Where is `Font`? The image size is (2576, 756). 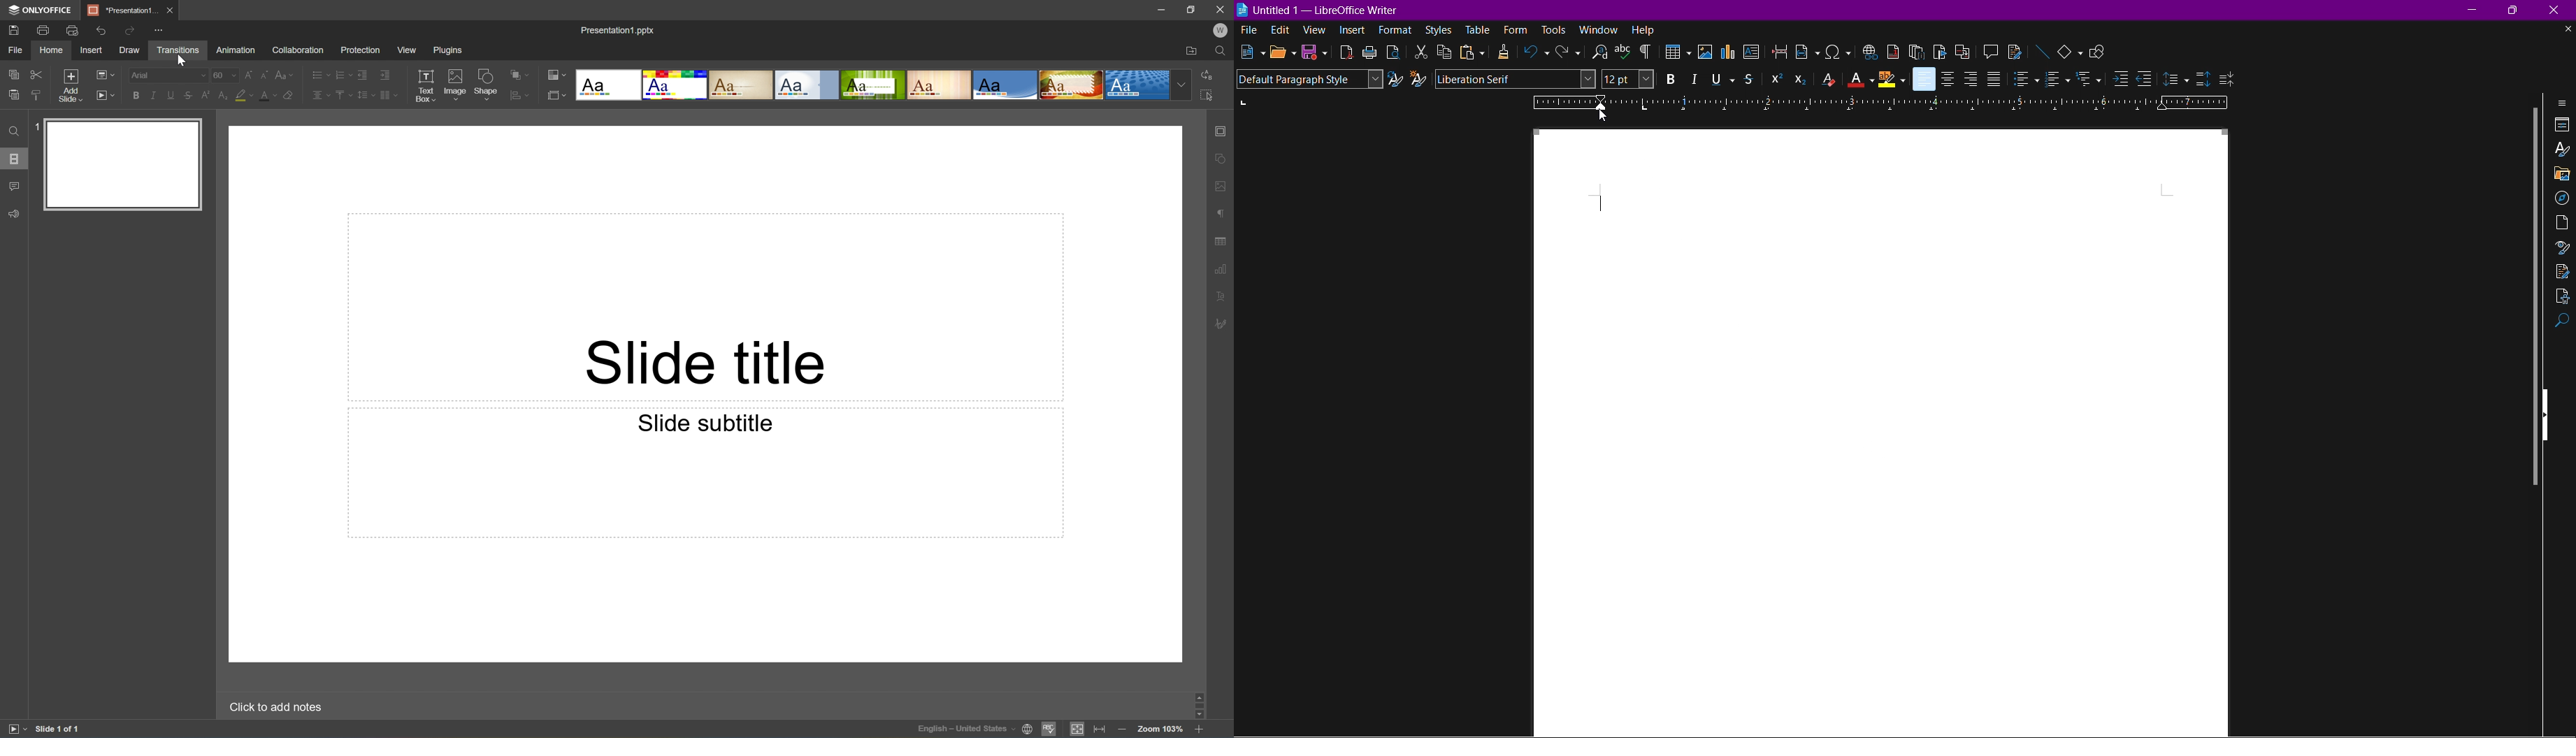
Font is located at coordinates (1516, 80).